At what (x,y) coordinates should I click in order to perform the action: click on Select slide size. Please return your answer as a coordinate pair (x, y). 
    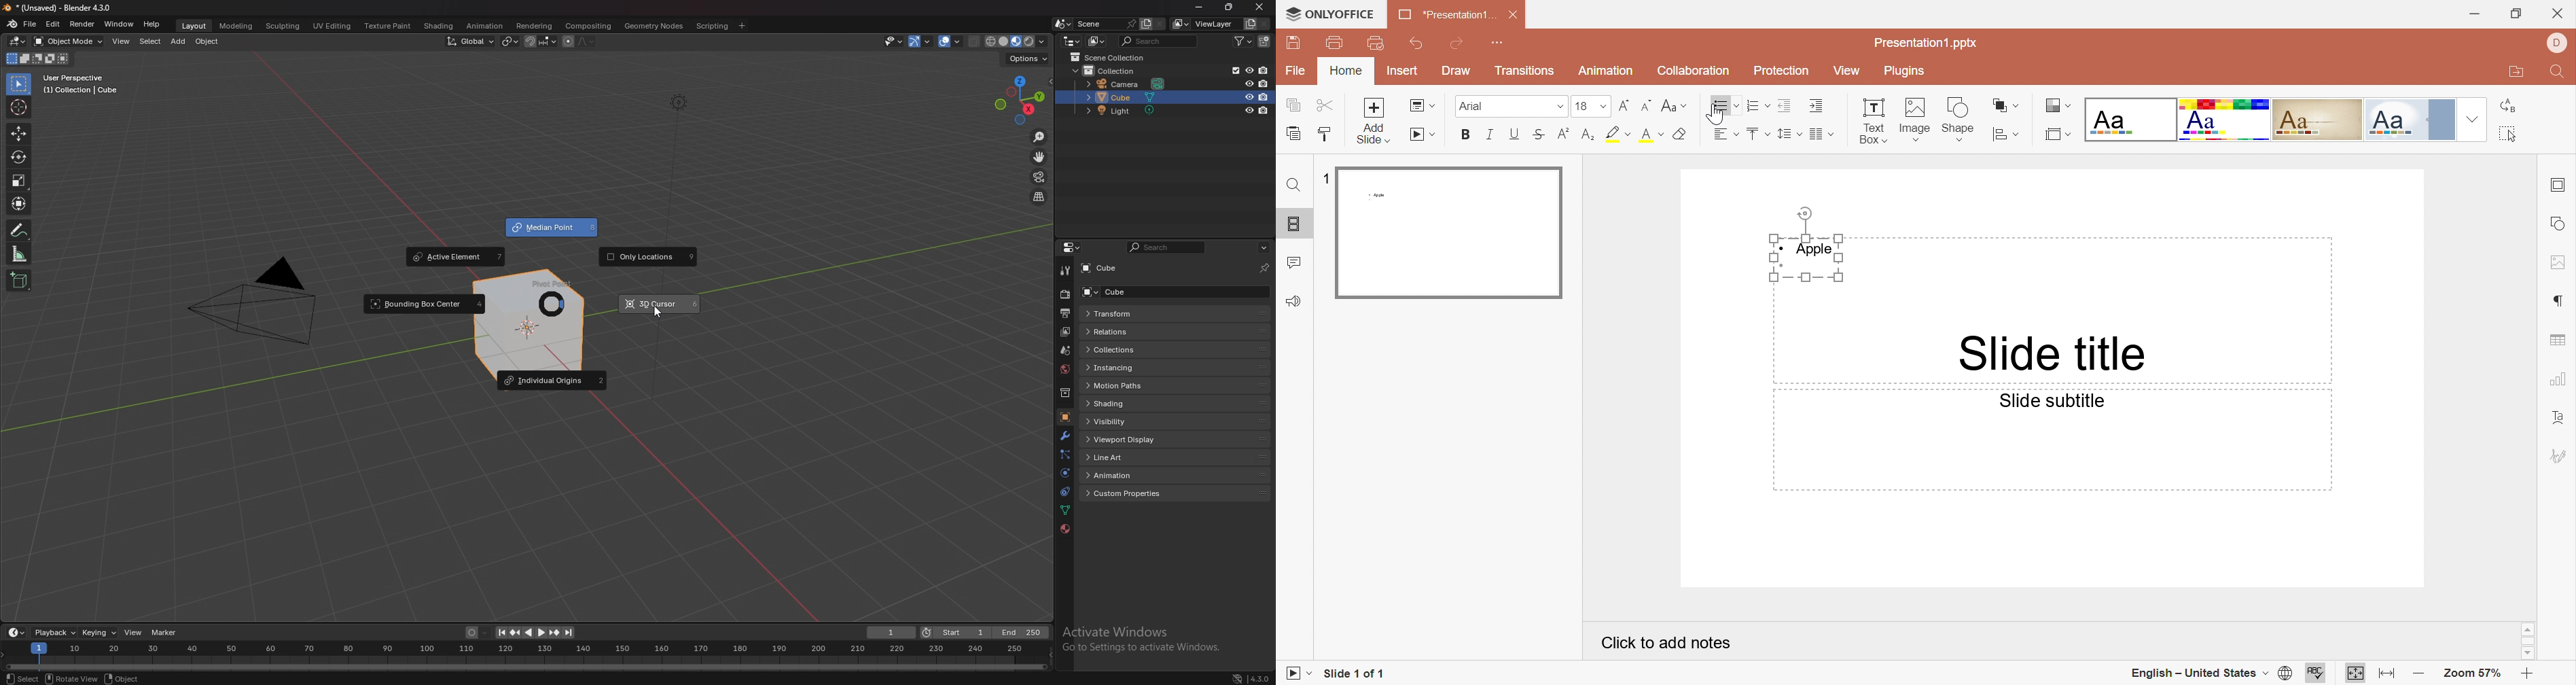
    Looking at the image, I should click on (2060, 135).